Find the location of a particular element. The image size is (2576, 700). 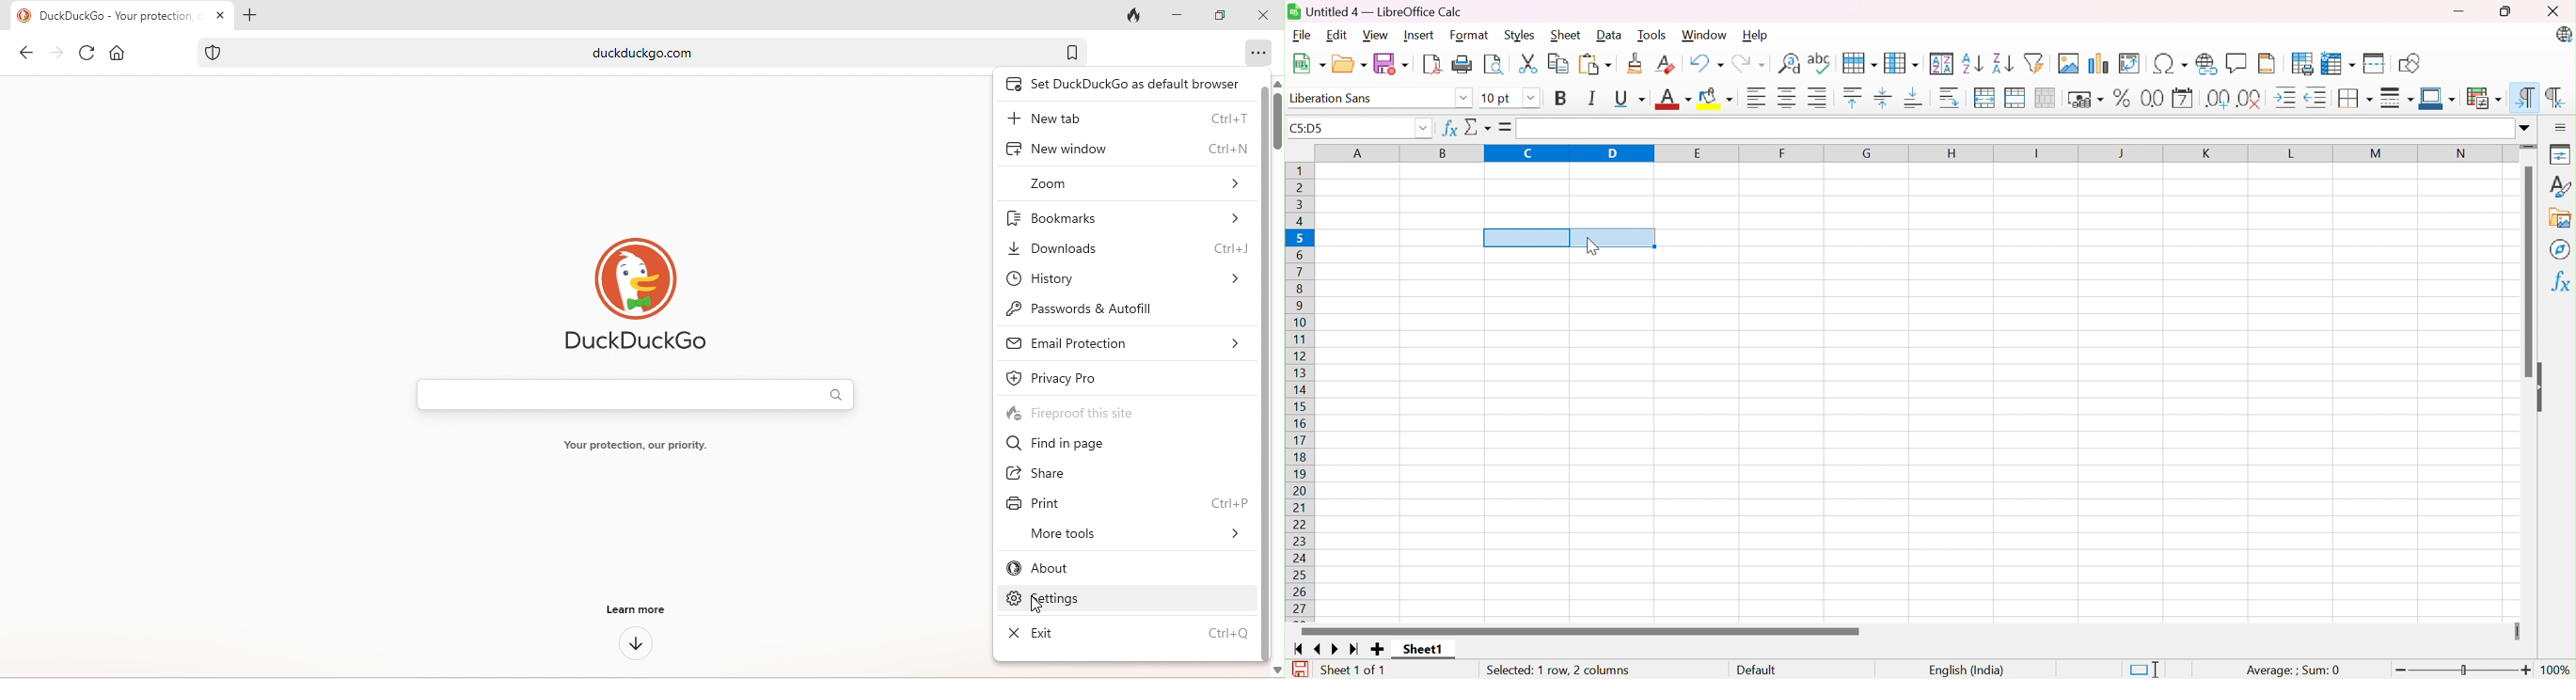

Unmerge cells is located at coordinates (2049, 98).